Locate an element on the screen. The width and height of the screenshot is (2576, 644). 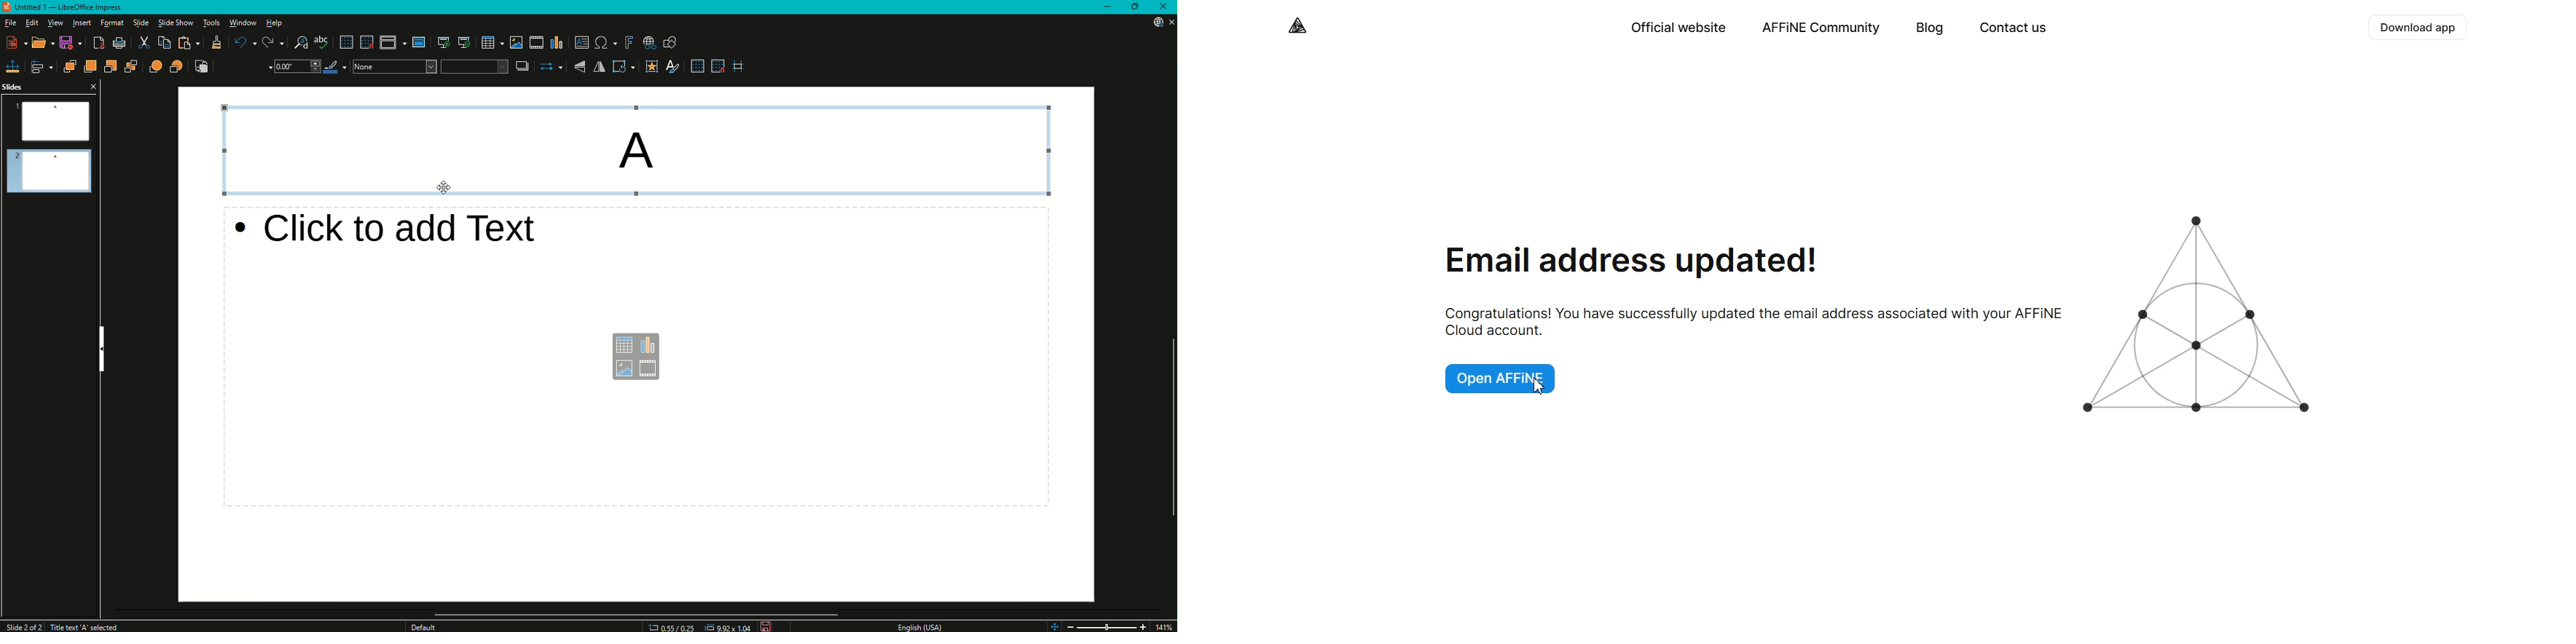
Show Draw function is located at coordinates (673, 42).